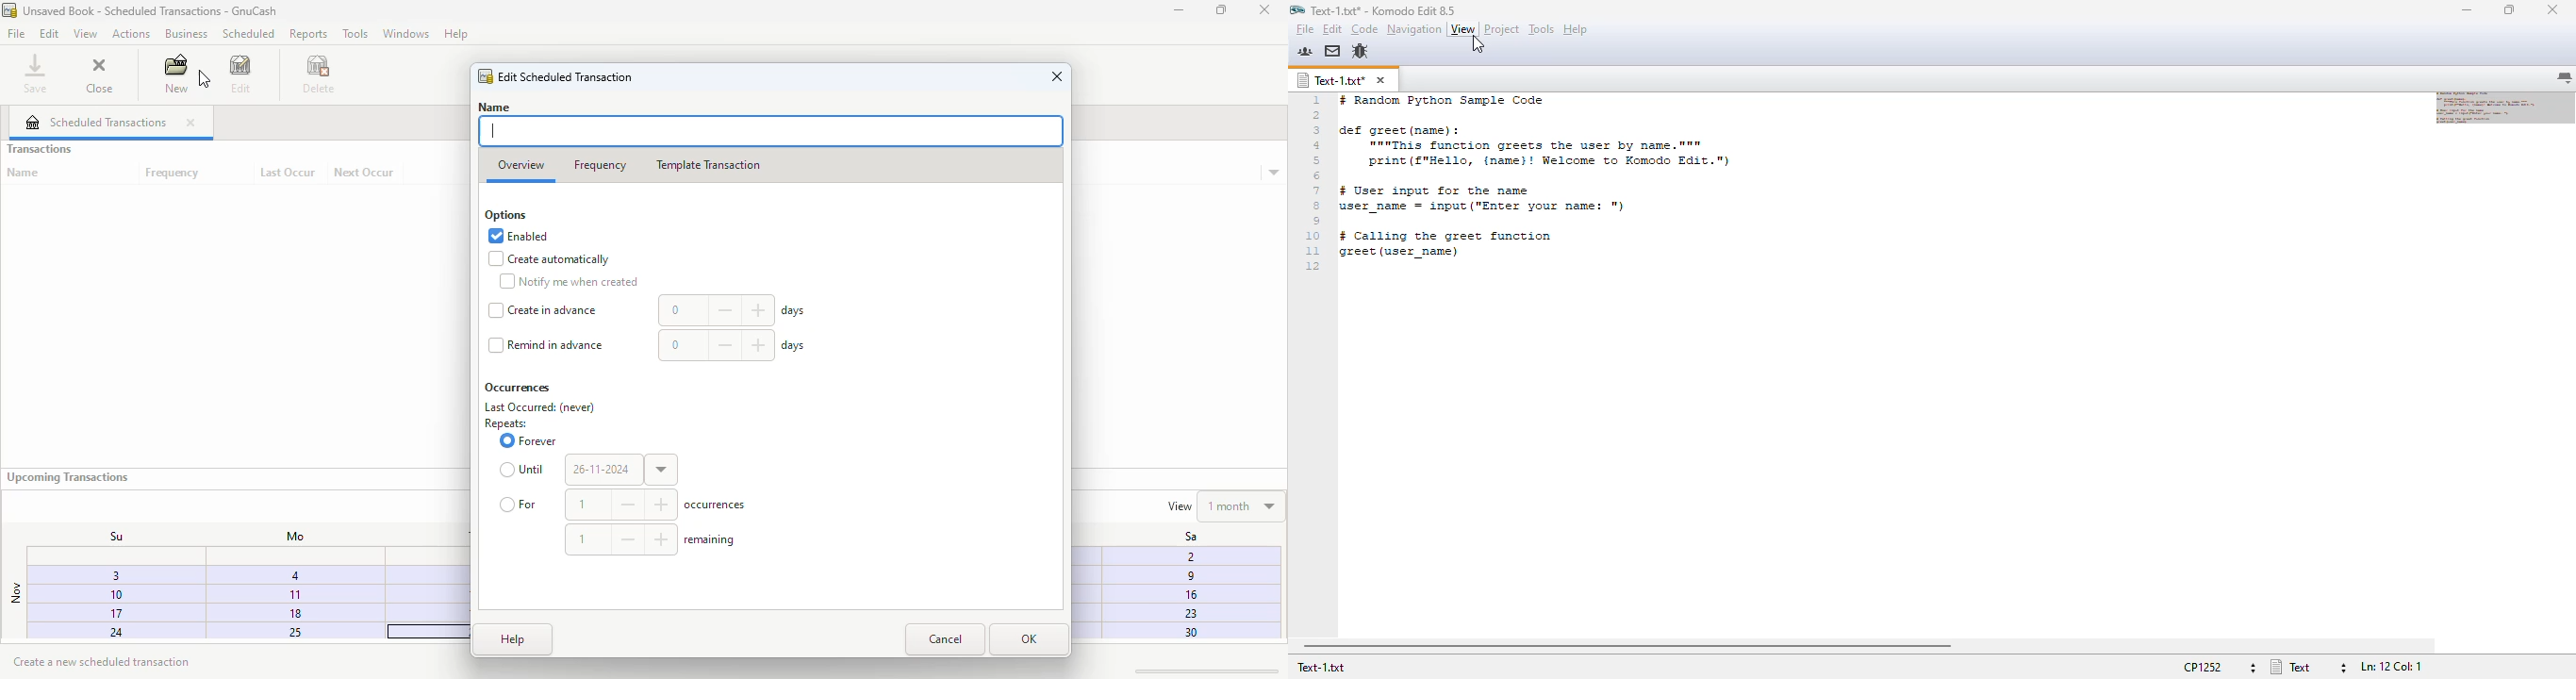 The width and height of the screenshot is (2576, 700). Describe the element at coordinates (293, 593) in the screenshot. I see `1` at that location.